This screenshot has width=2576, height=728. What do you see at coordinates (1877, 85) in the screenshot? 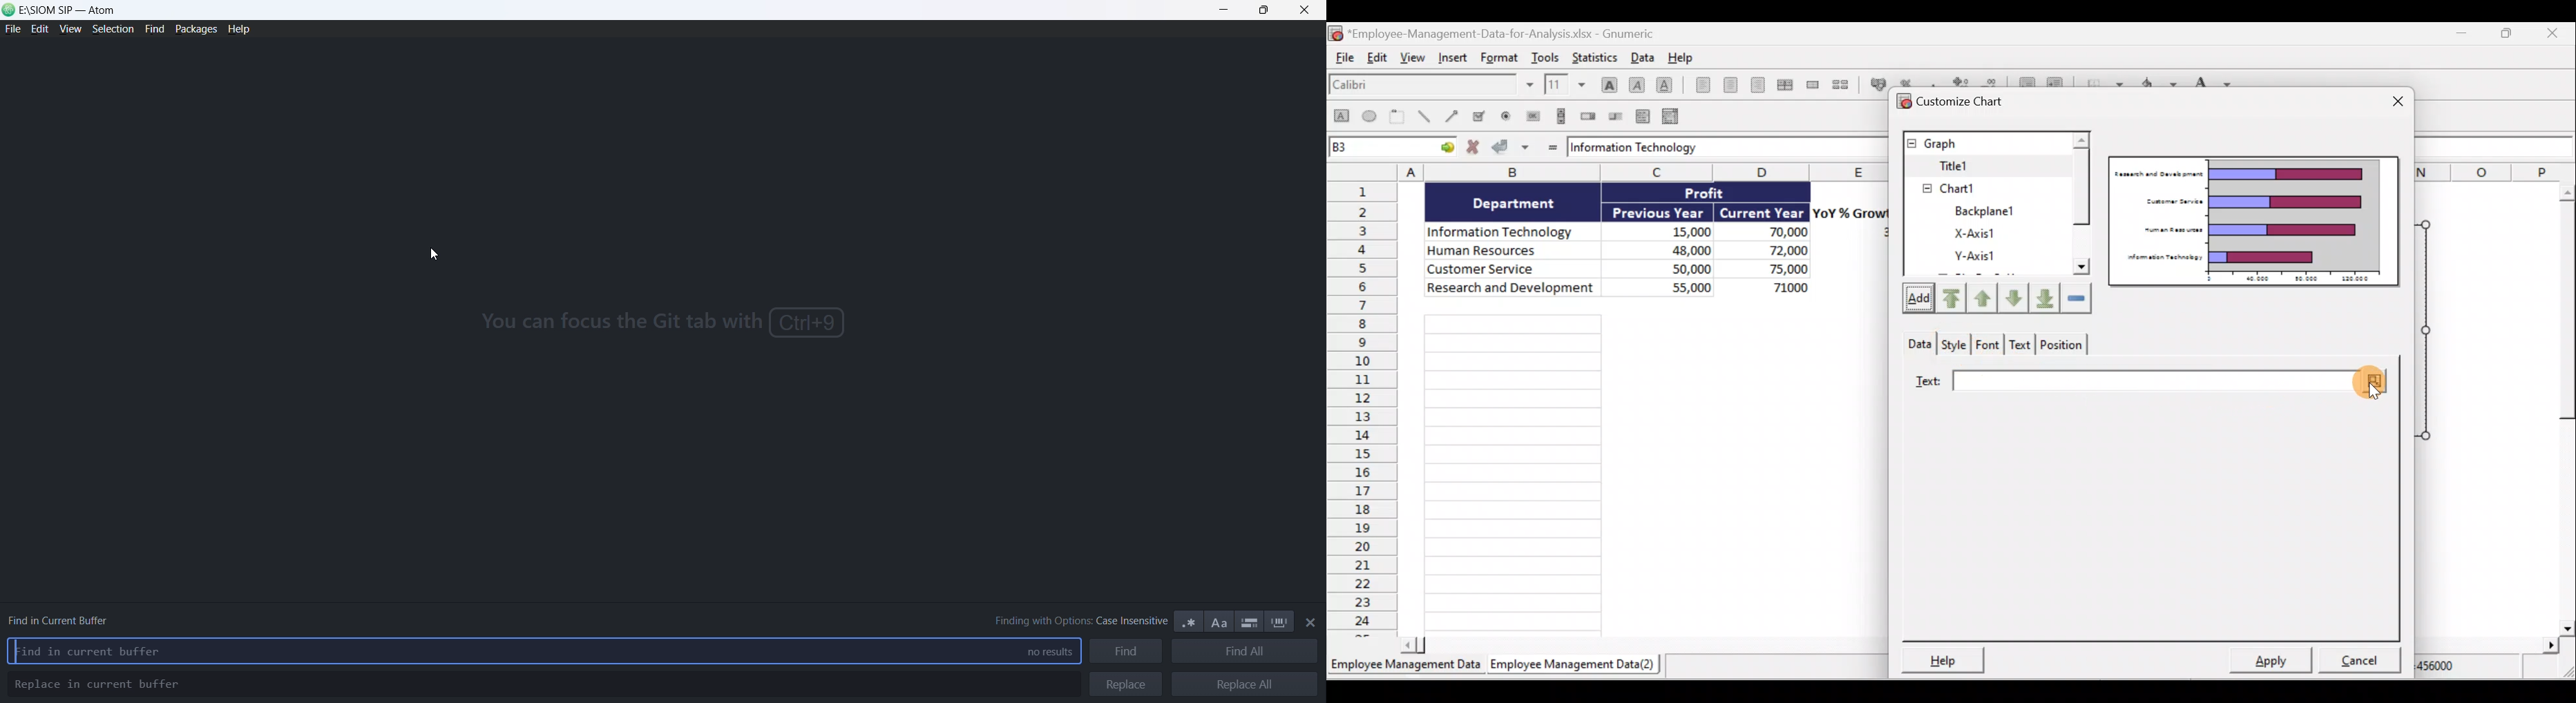
I see `Format the selection as accounting` at bounding box center [1877, 85].